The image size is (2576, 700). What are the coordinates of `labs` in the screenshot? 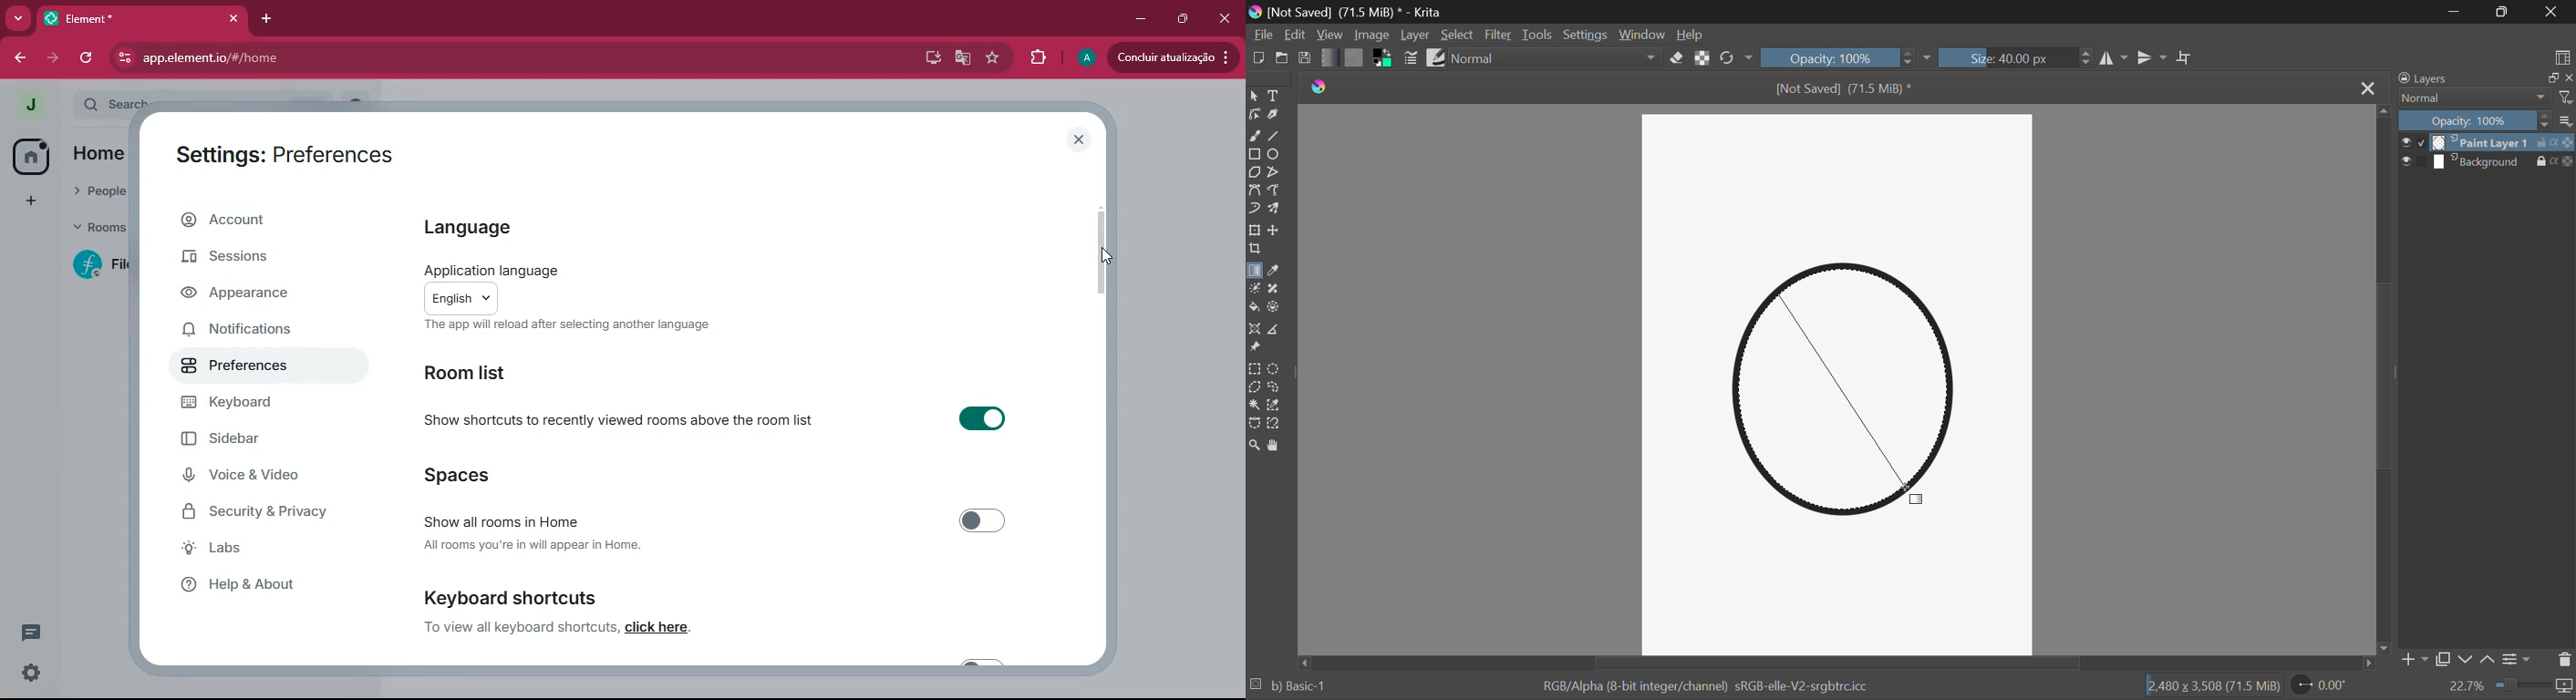 It's located at (264, 551).